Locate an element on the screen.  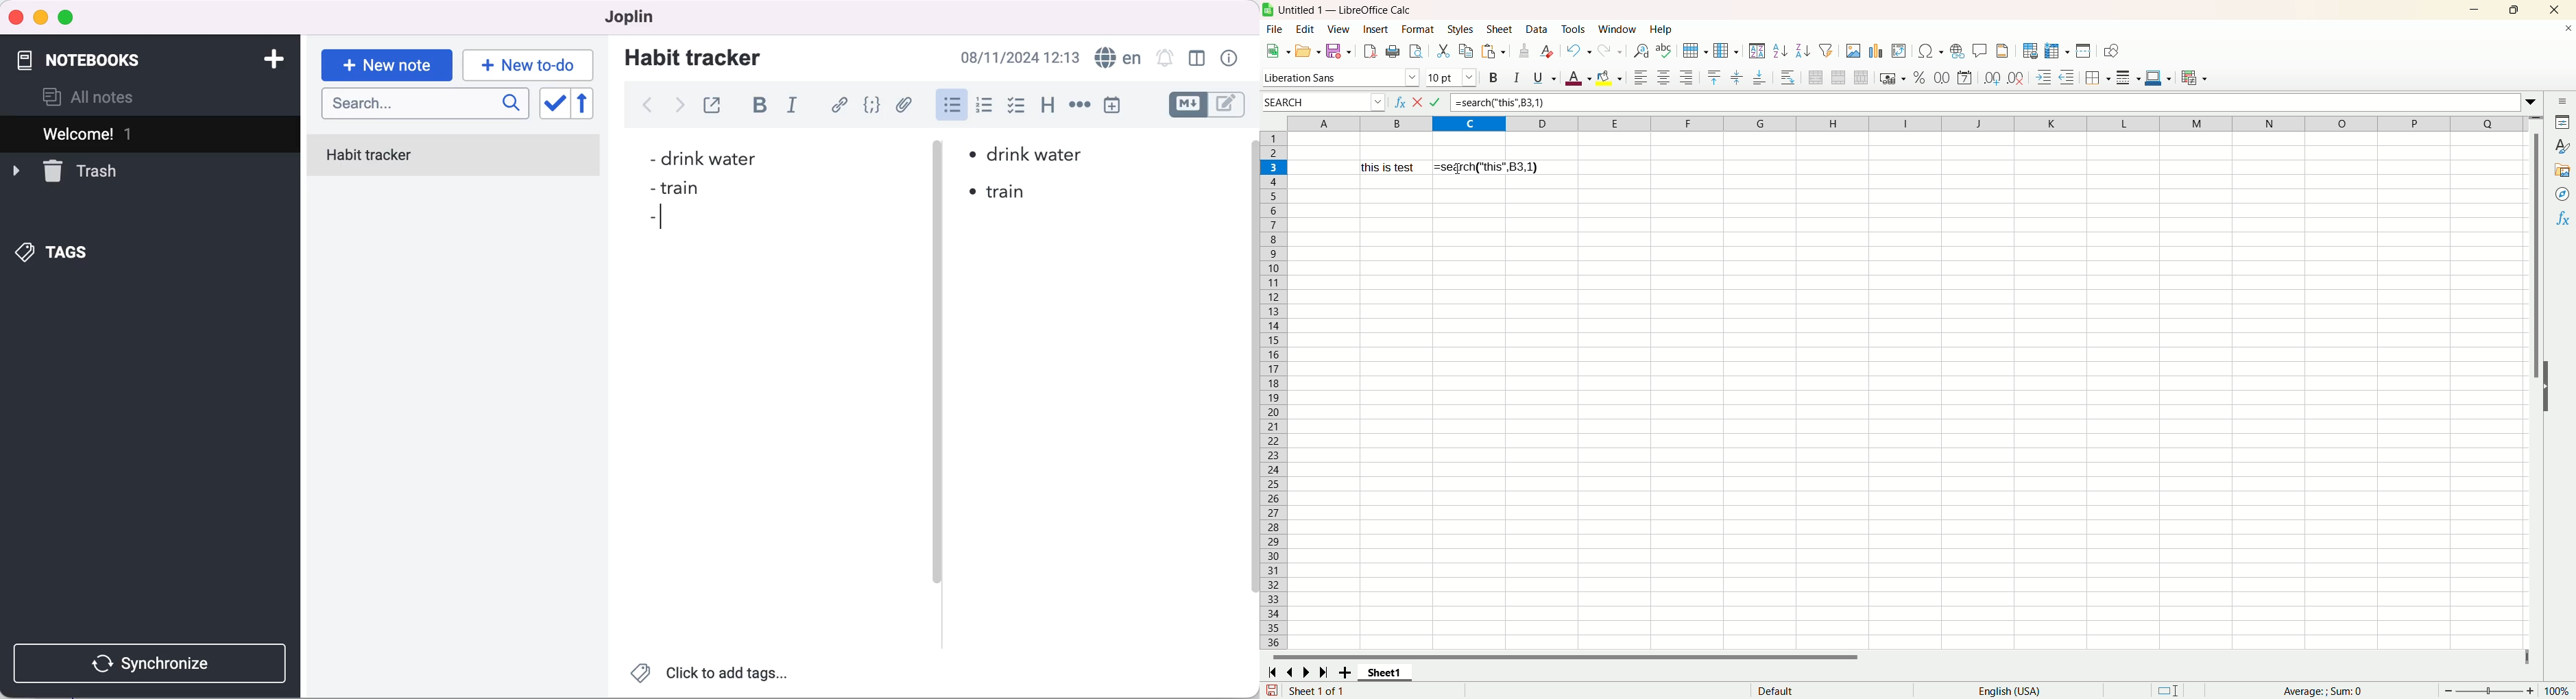
08/11/2024 12:13 is located at coordinates (1016, 57).